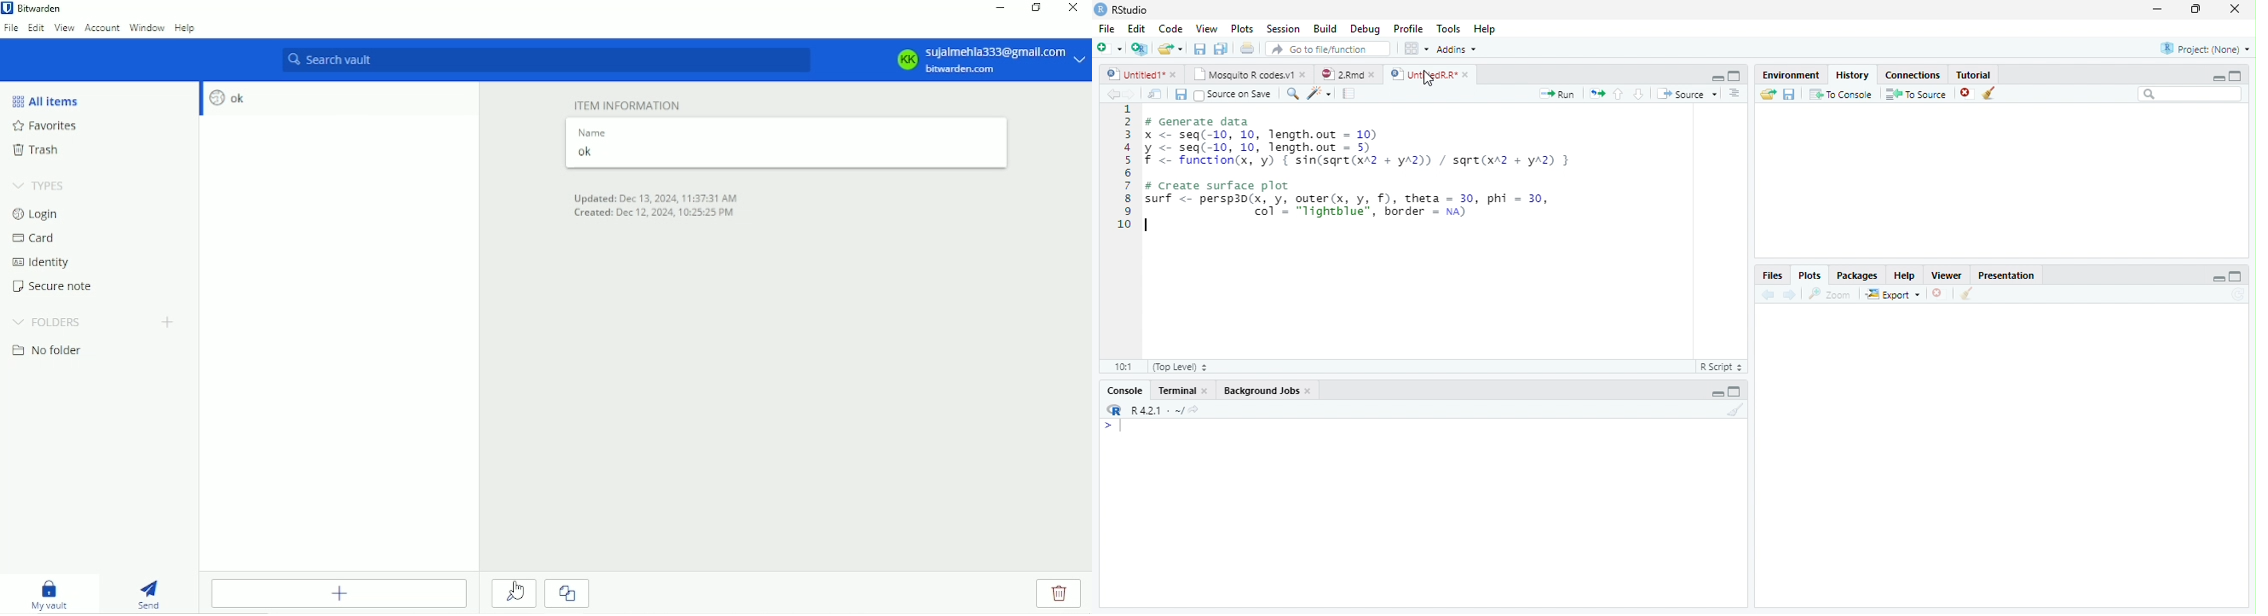 This screenshot has height=616, width=2268. What do you see at coordinates (1767, 95) in the screenshot?
I see `Load history from an existing file` at bounding box center [1767, 95].